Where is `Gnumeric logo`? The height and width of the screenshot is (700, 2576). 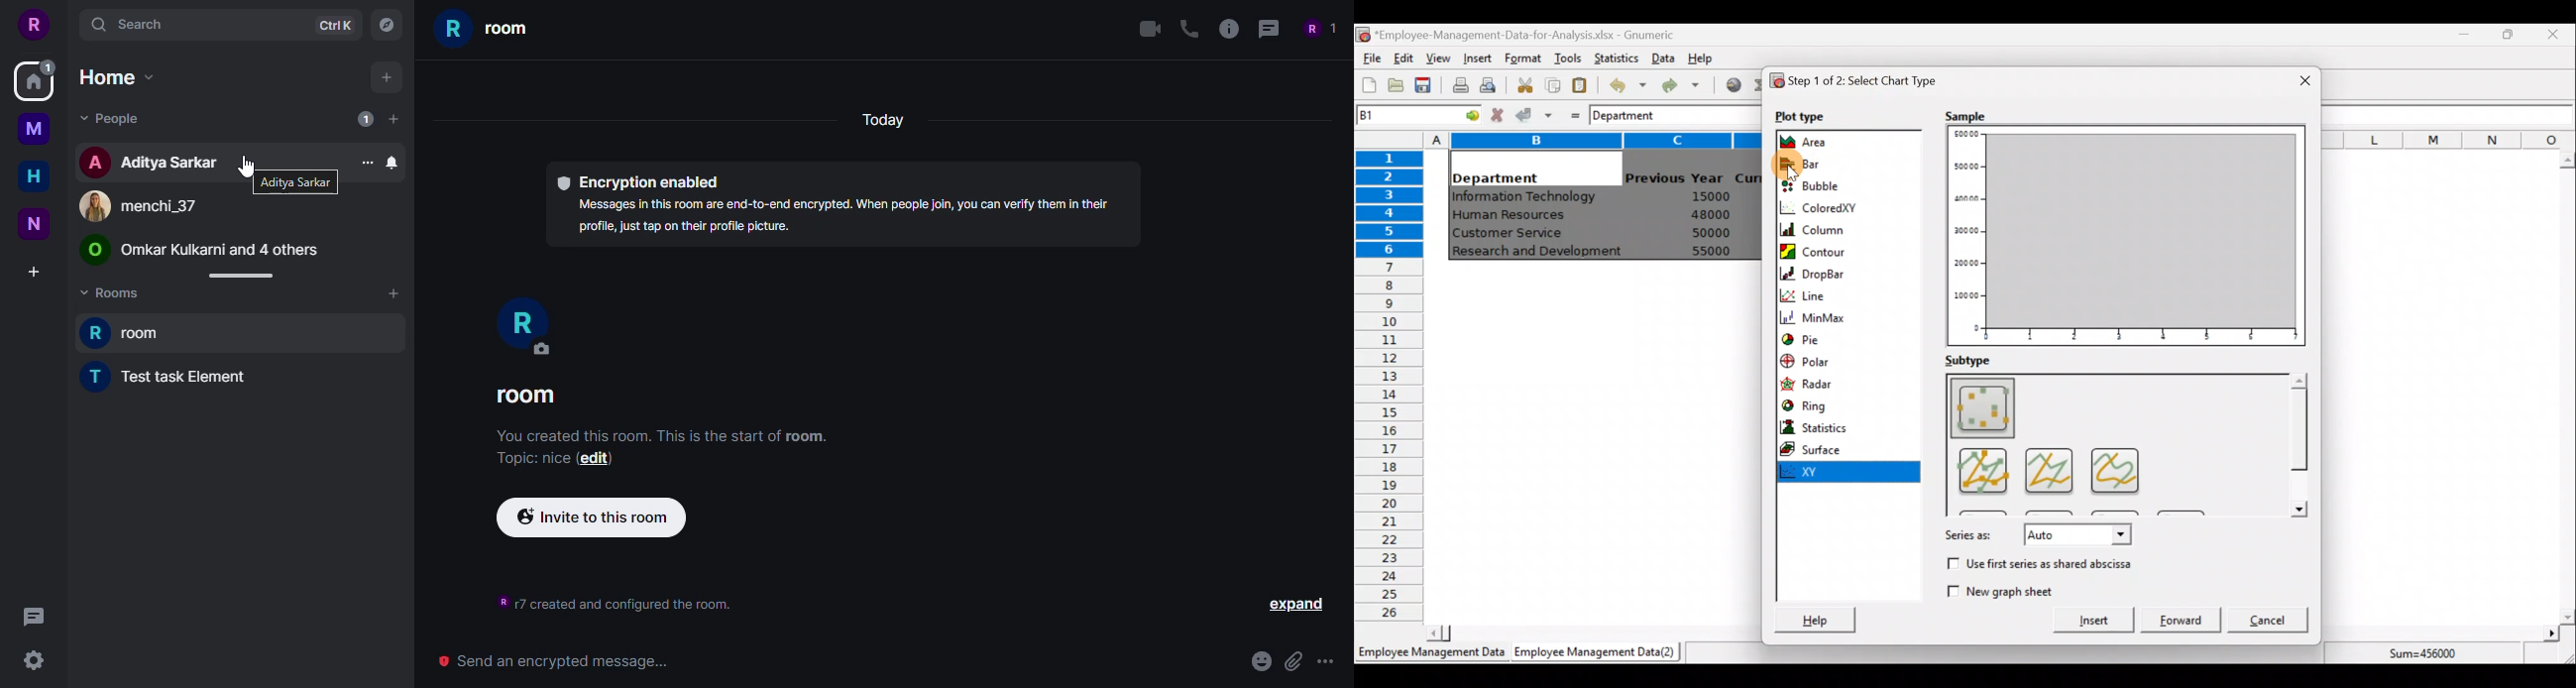 Gnumeric logo is located at coordinates (1363, 36).